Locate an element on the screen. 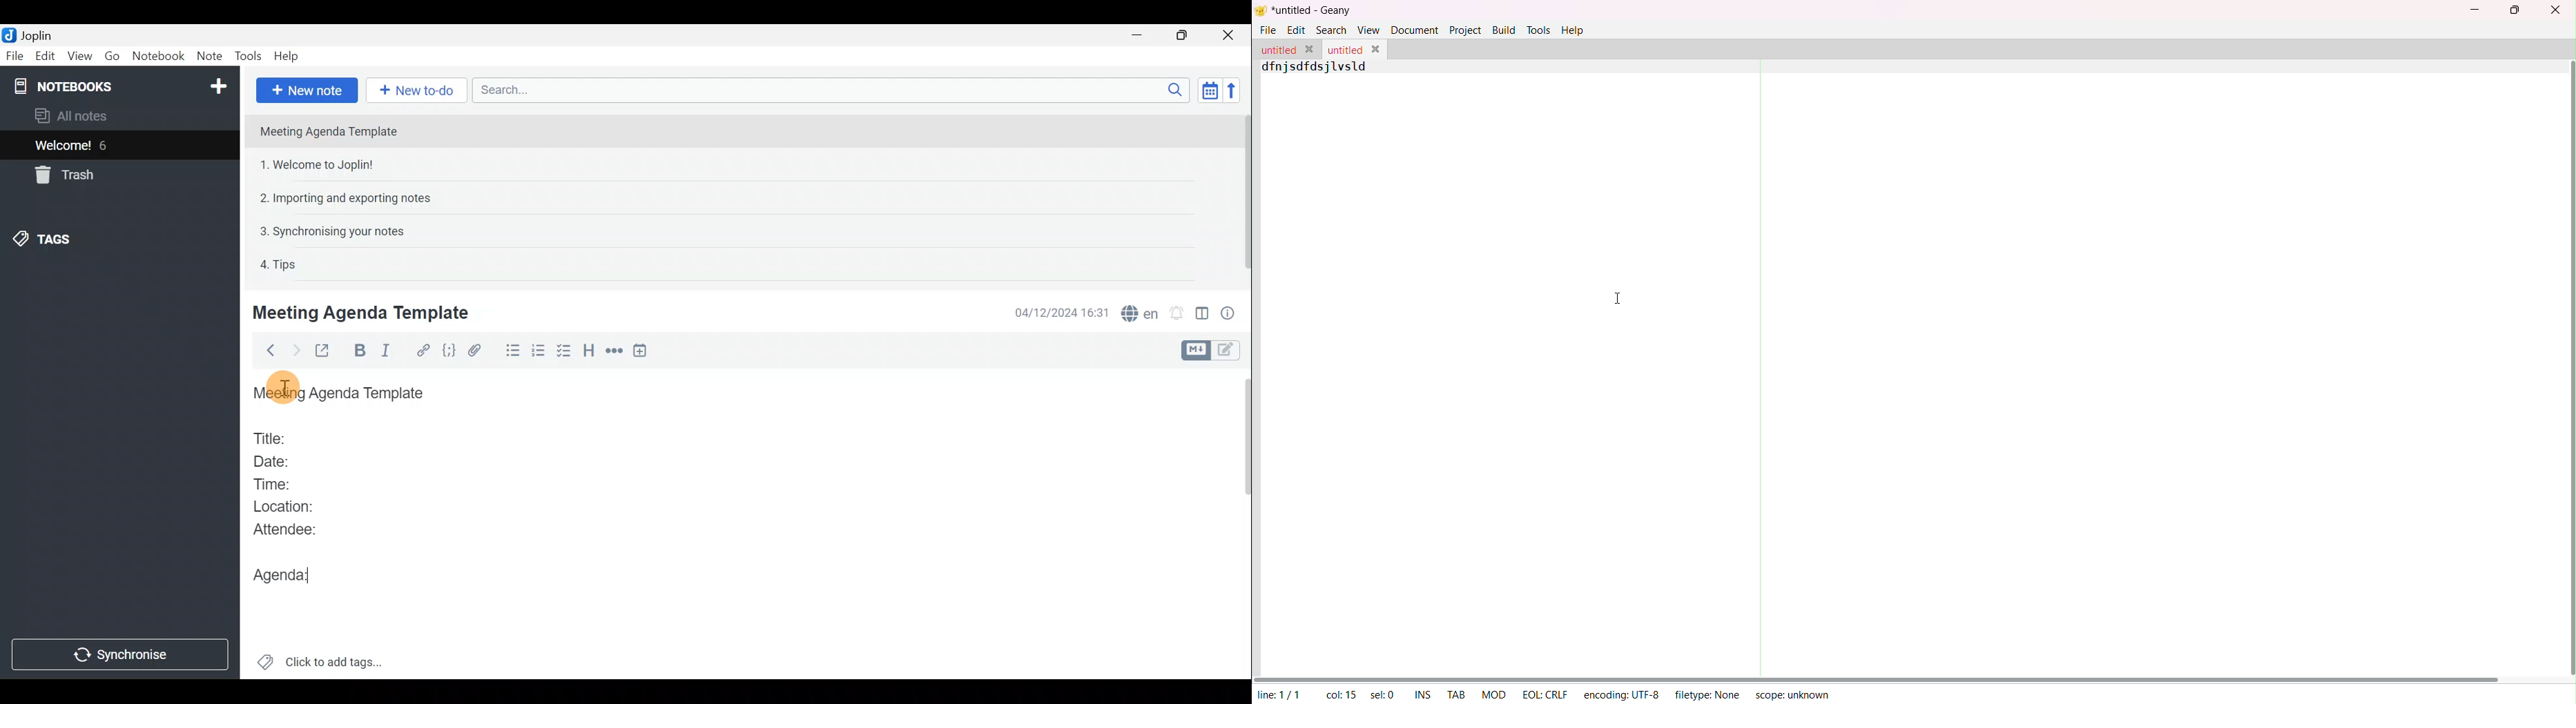 Image resolution: width=2576 pixels, height=728 pixels. Horizontal rule is located at coordinates (616, 353).